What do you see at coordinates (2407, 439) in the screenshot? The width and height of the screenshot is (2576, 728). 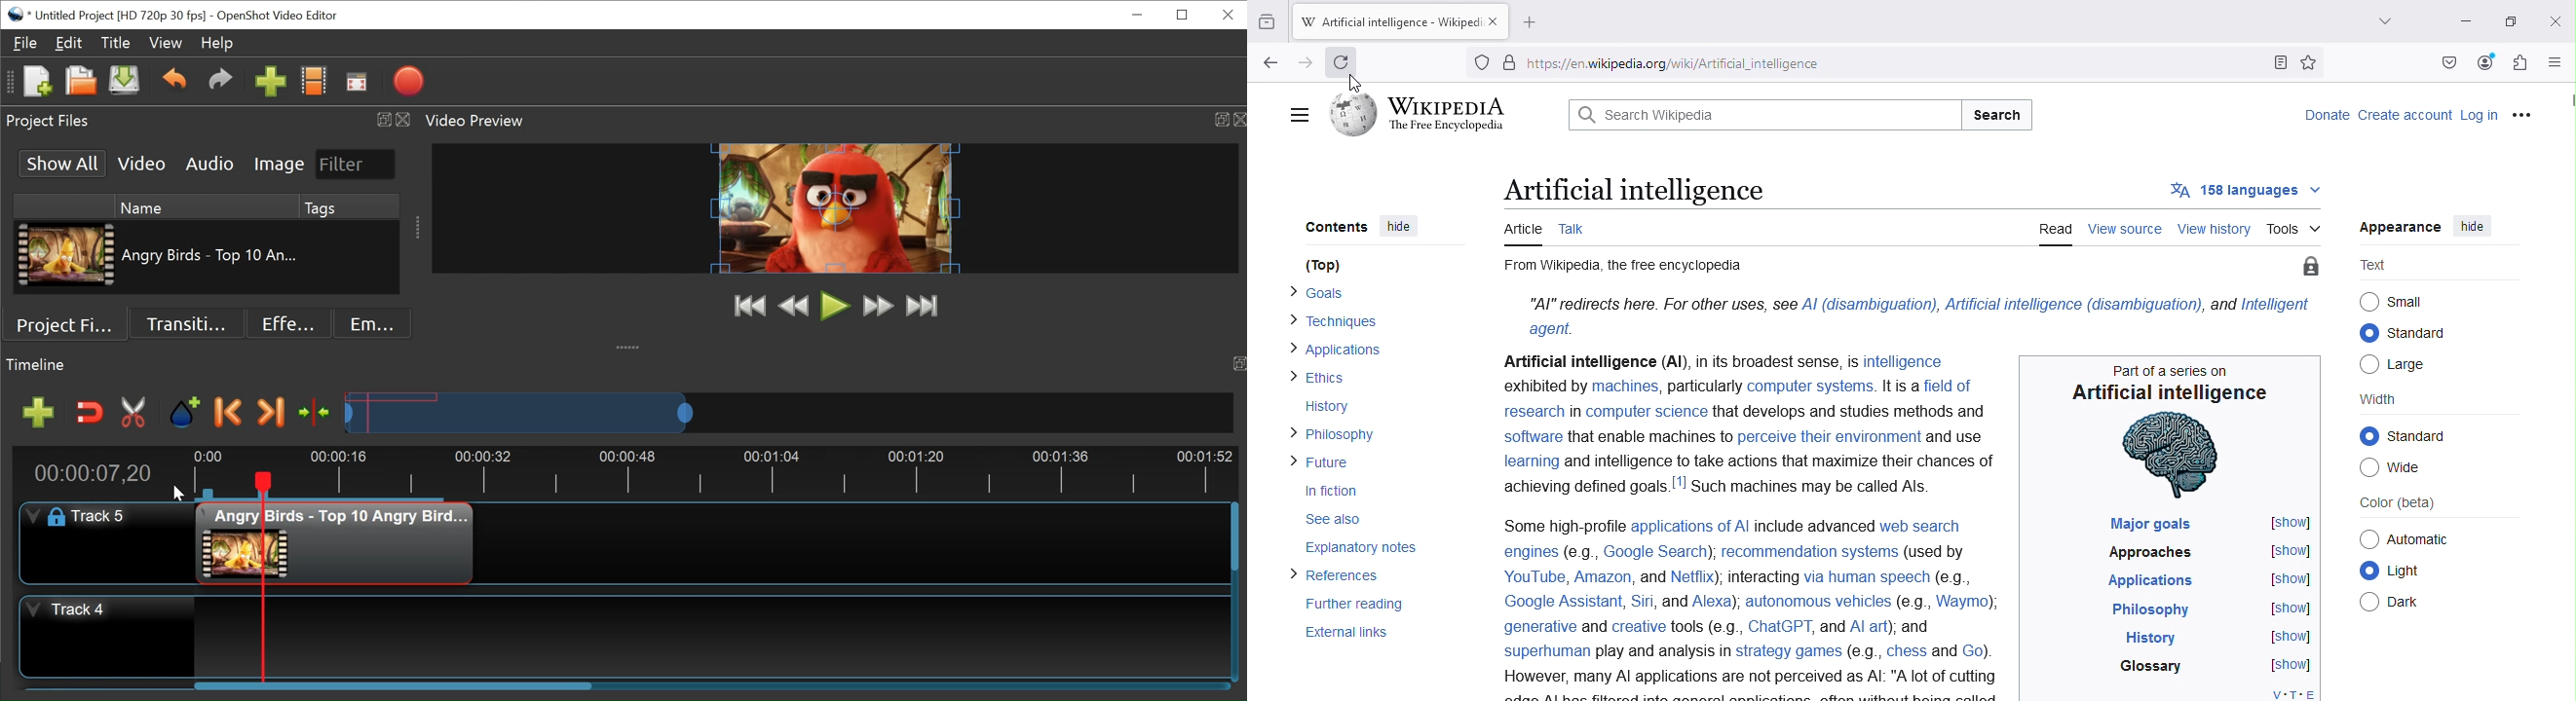 I see `© standard` at bounding box center [2407, 439].